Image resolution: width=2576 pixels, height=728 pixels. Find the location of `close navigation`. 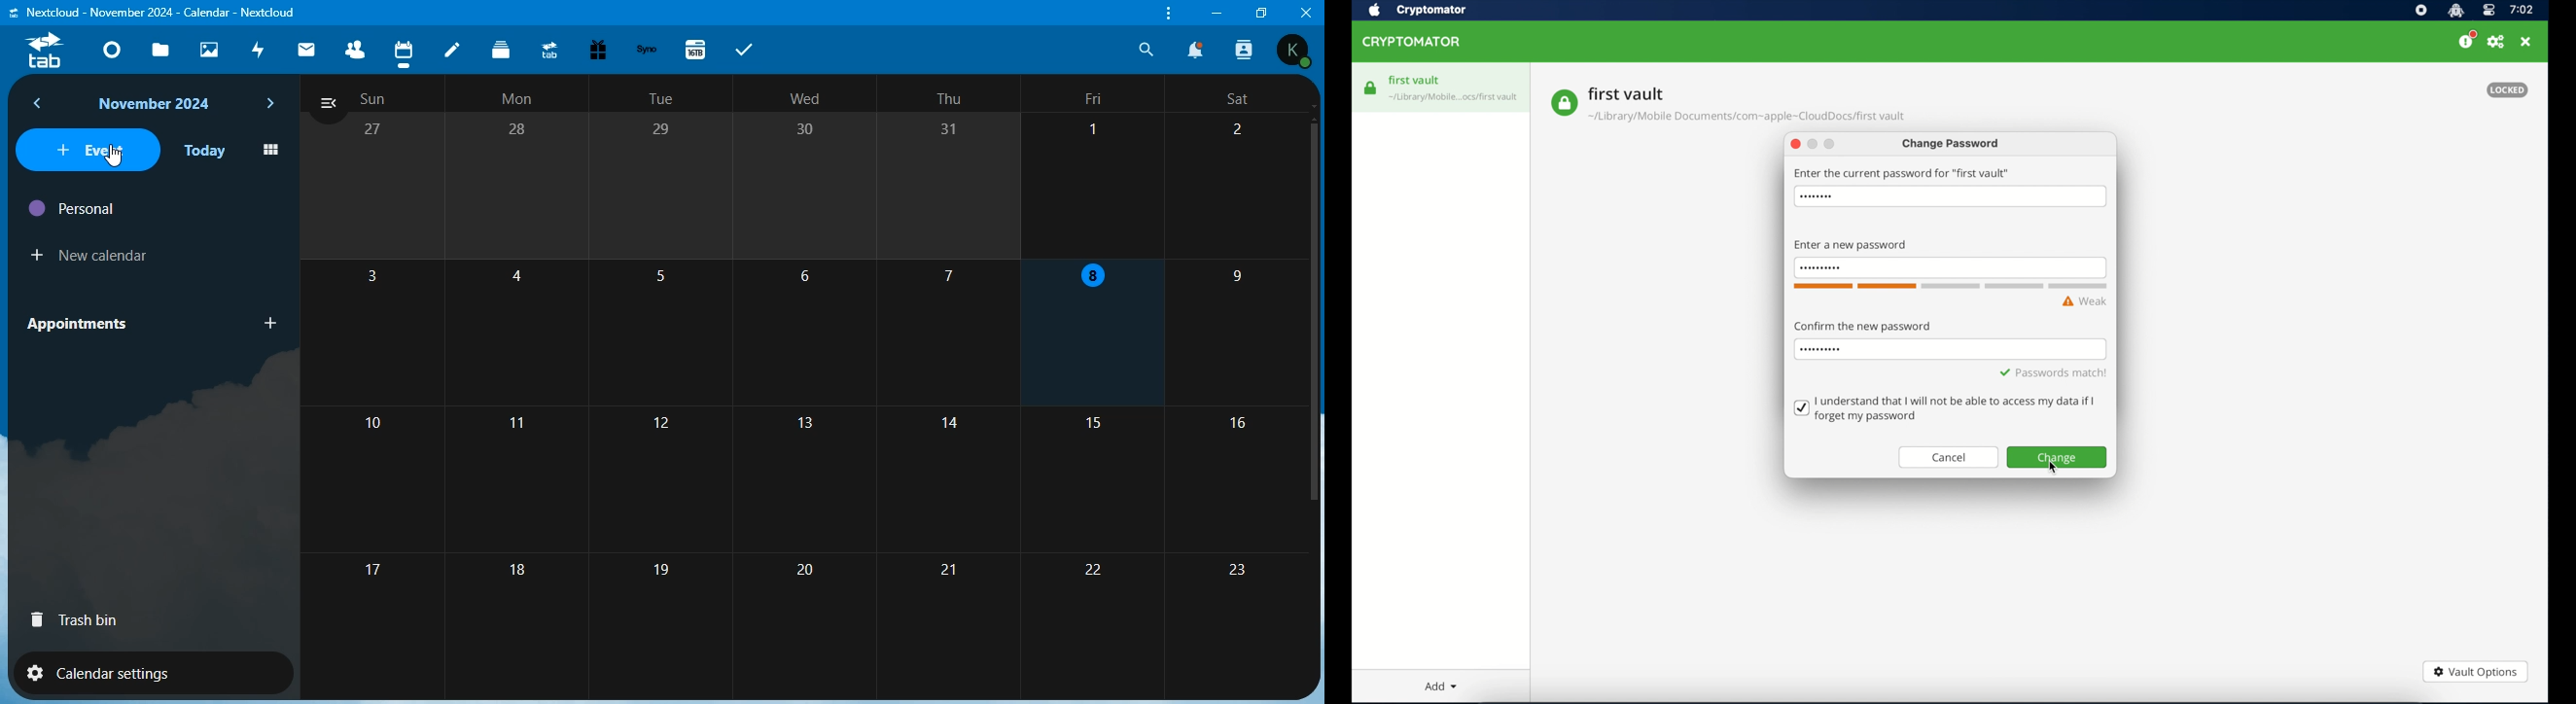

close navigation is located at coordinates (328, 103).